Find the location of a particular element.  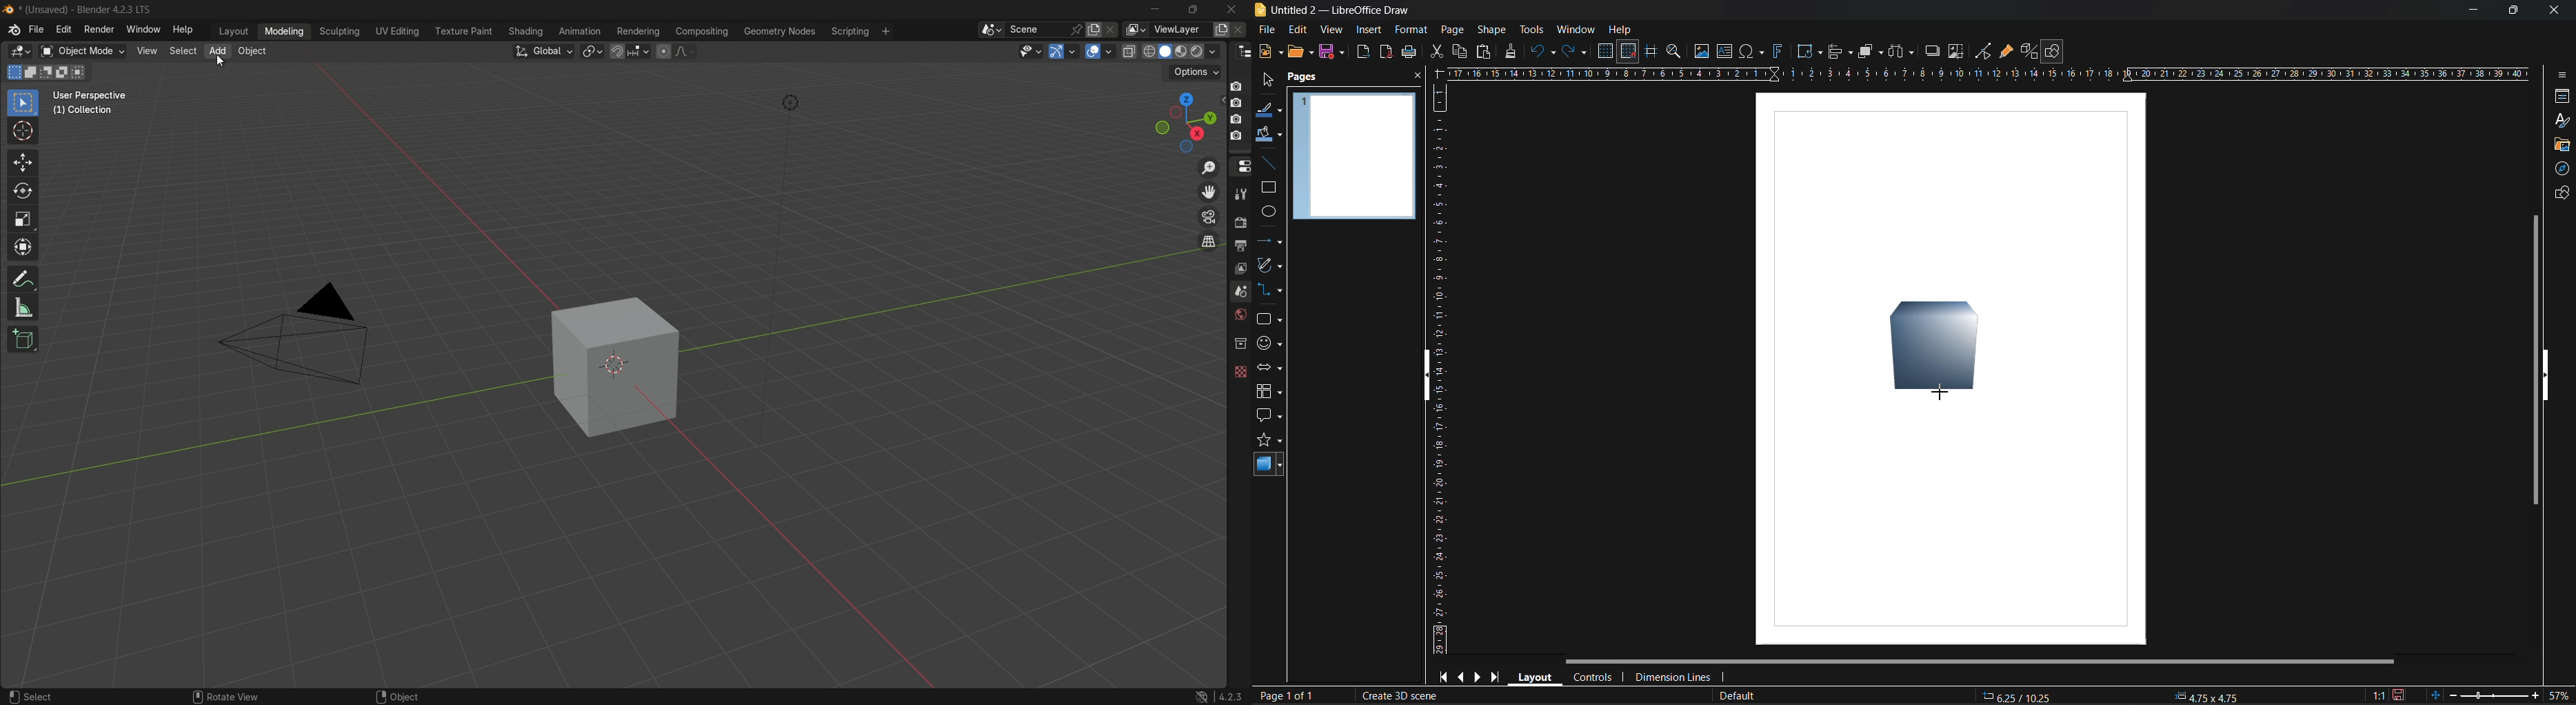

cube is located at coordinates (1938, 348).